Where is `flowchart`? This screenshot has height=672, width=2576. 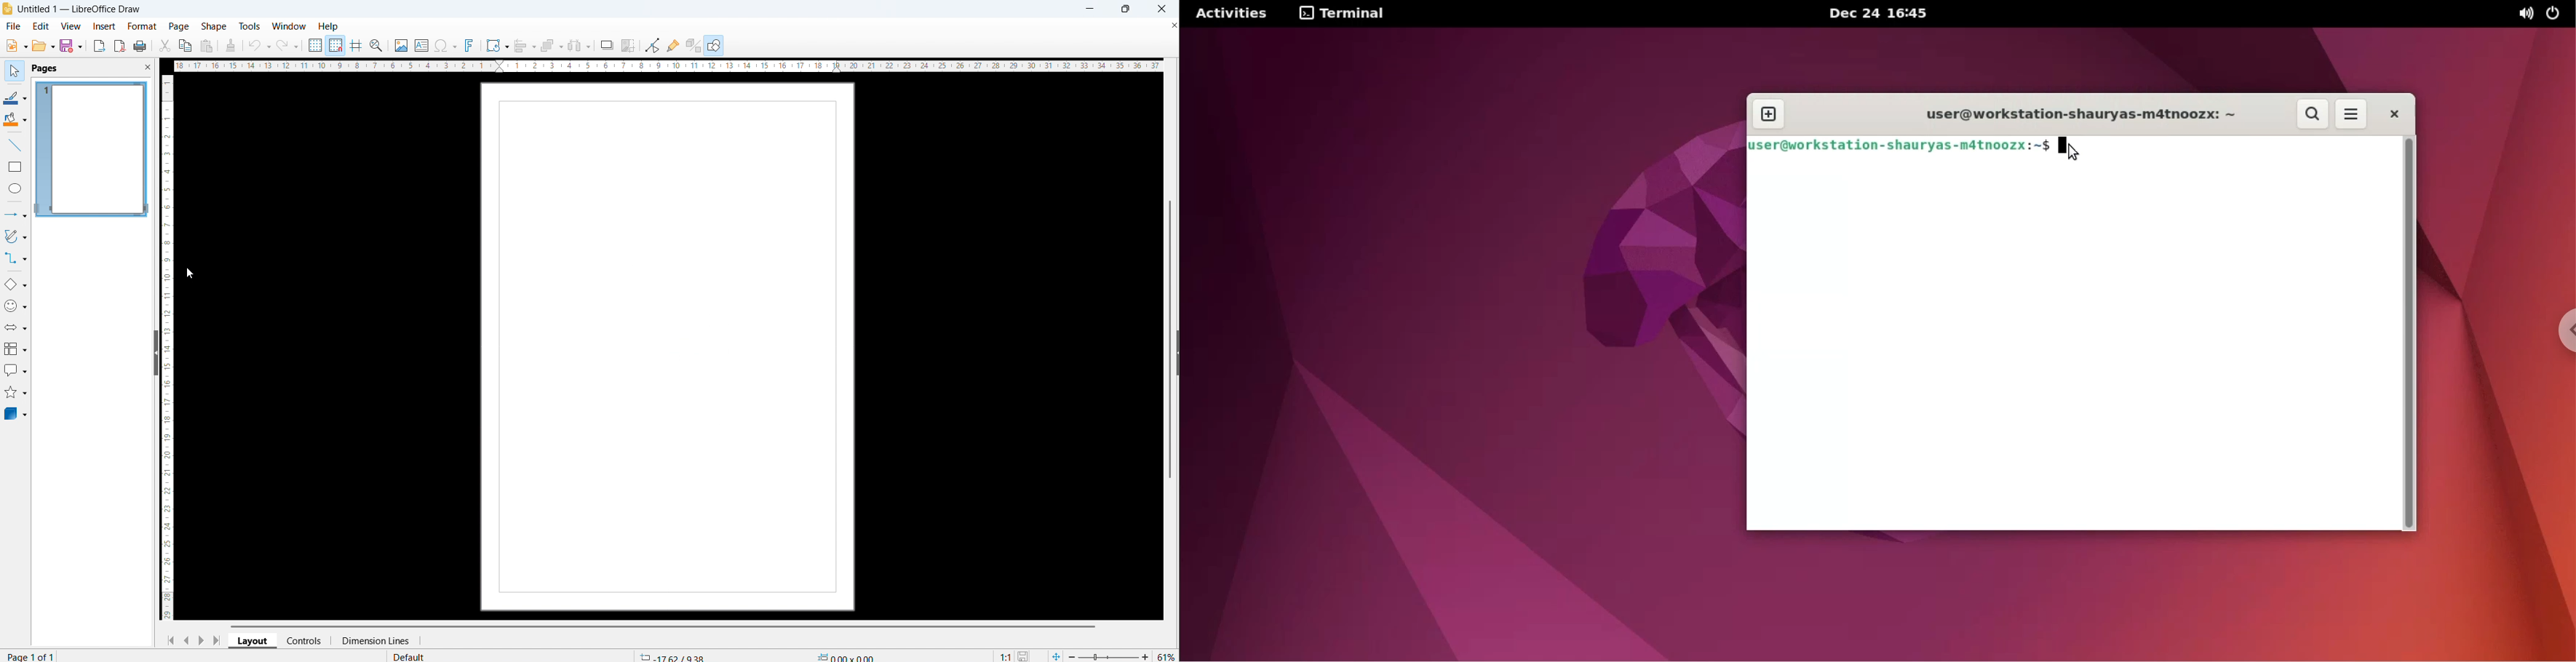
flowchart is located at coordinates (16, 349).